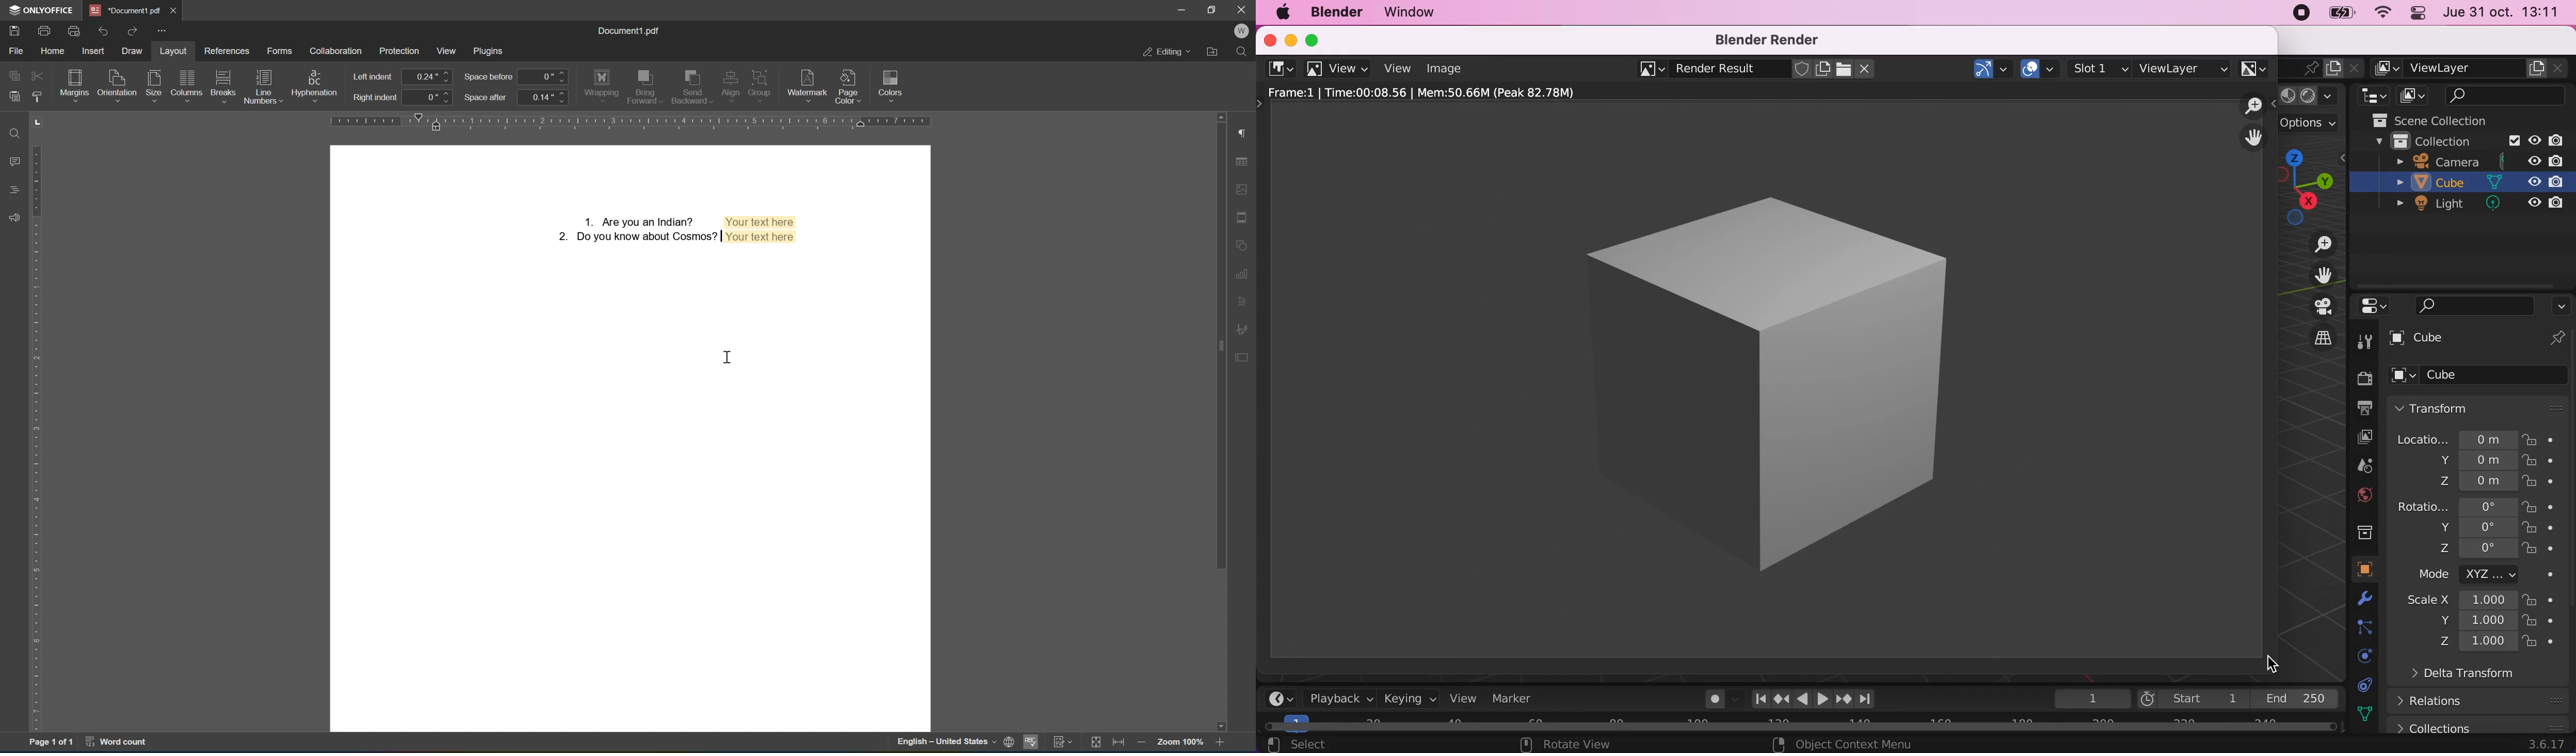 This screenshot has height=756, width=2576. I want to click on frame 1 | time 00:08.56 | merk 50.66 (peak 82.78m), so click(1432, 93).